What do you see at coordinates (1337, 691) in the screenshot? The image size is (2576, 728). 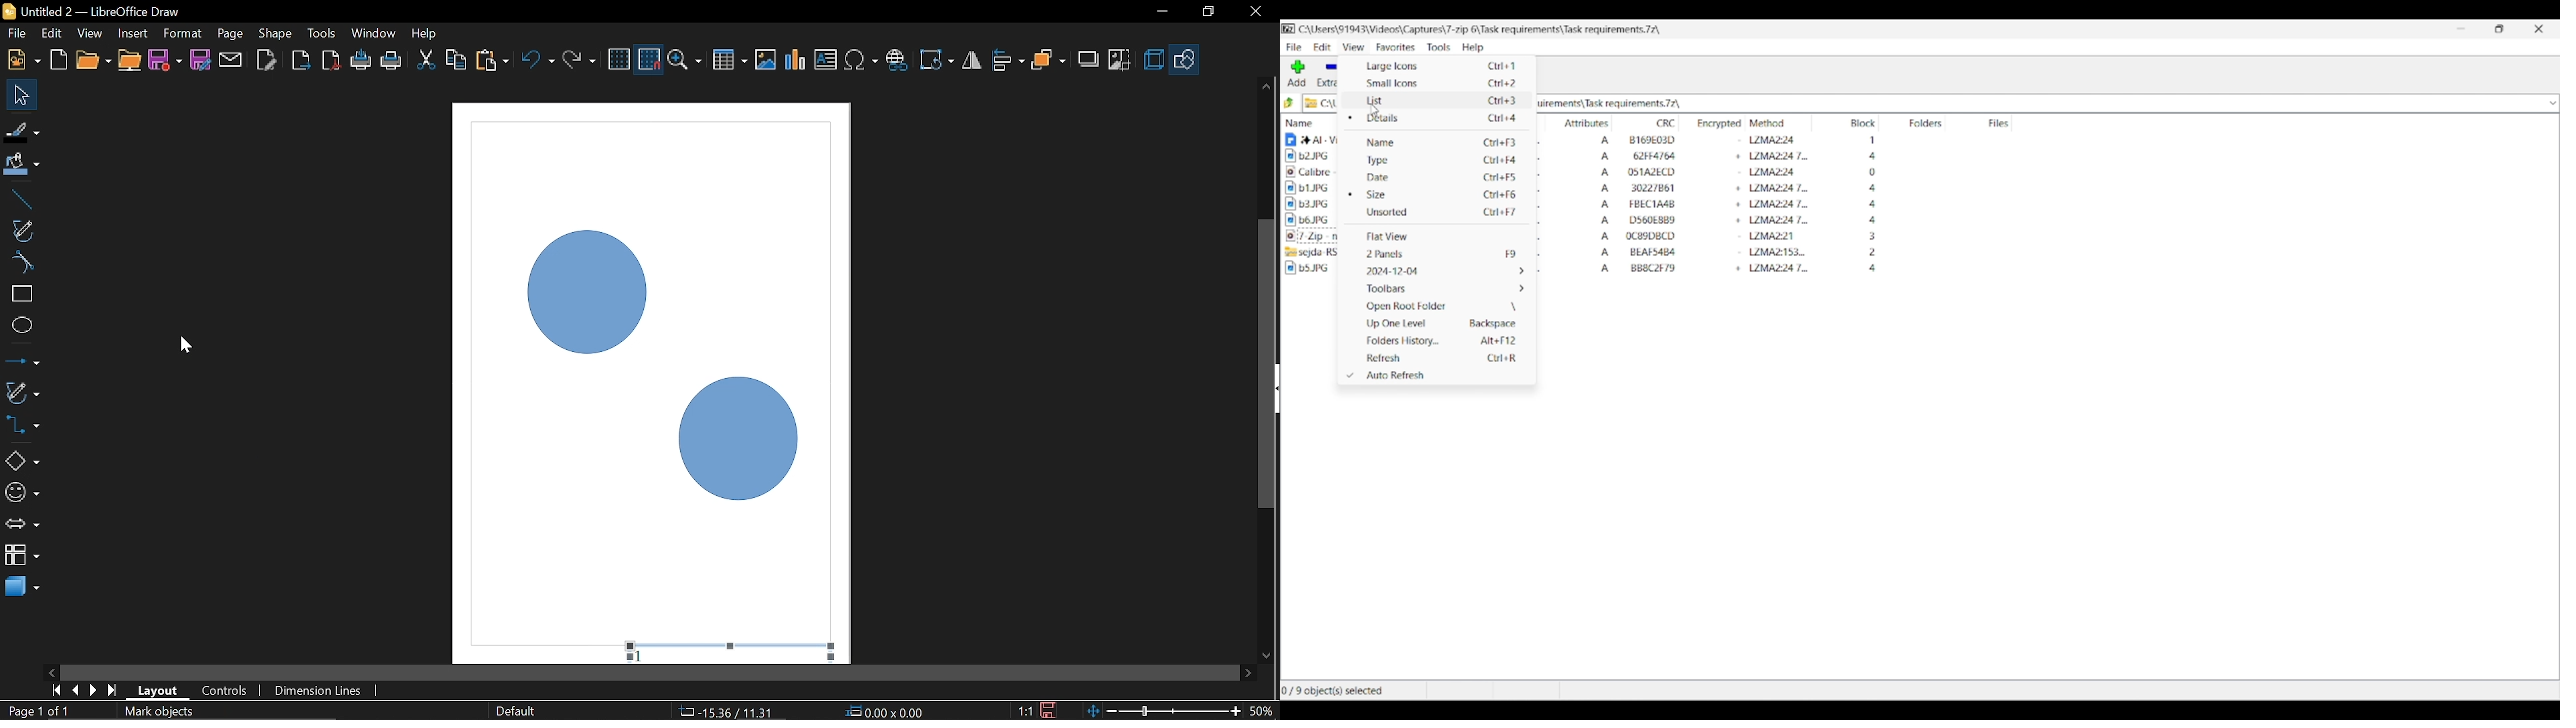 I see `0/9 objects selected` at bounding box center [1337, 691].